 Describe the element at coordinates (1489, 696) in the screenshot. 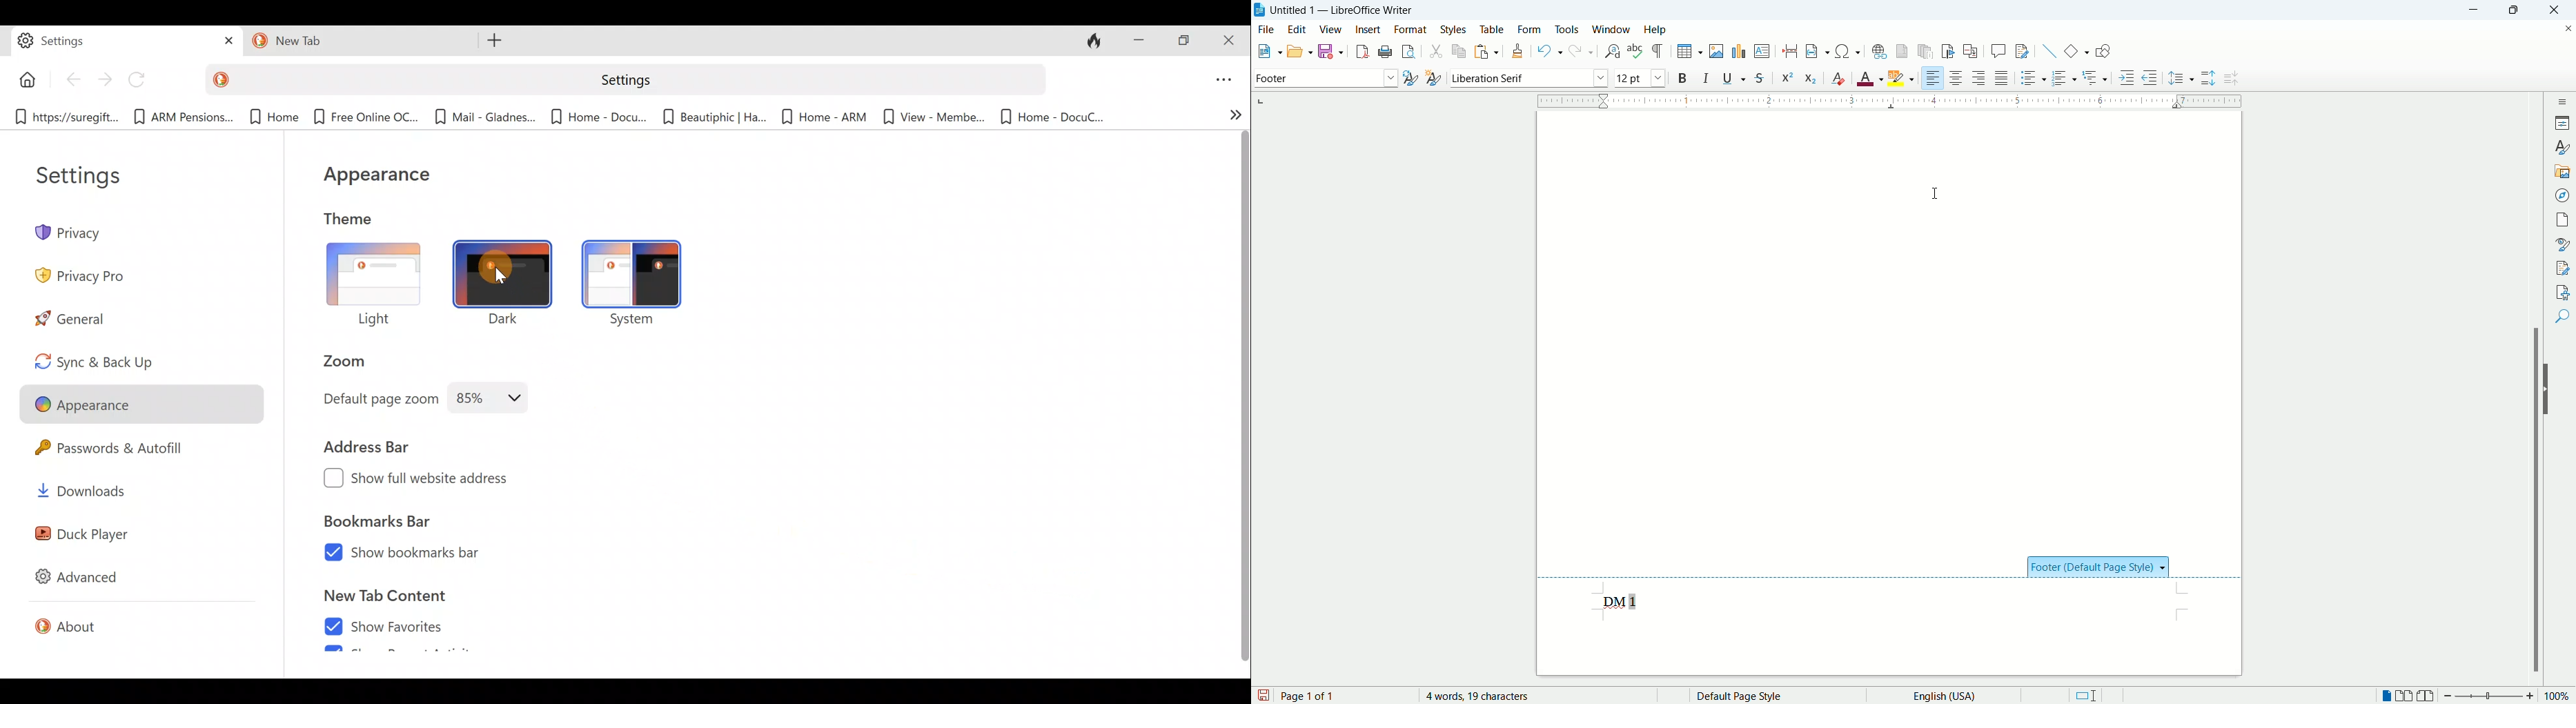

I see `word count` at that location.